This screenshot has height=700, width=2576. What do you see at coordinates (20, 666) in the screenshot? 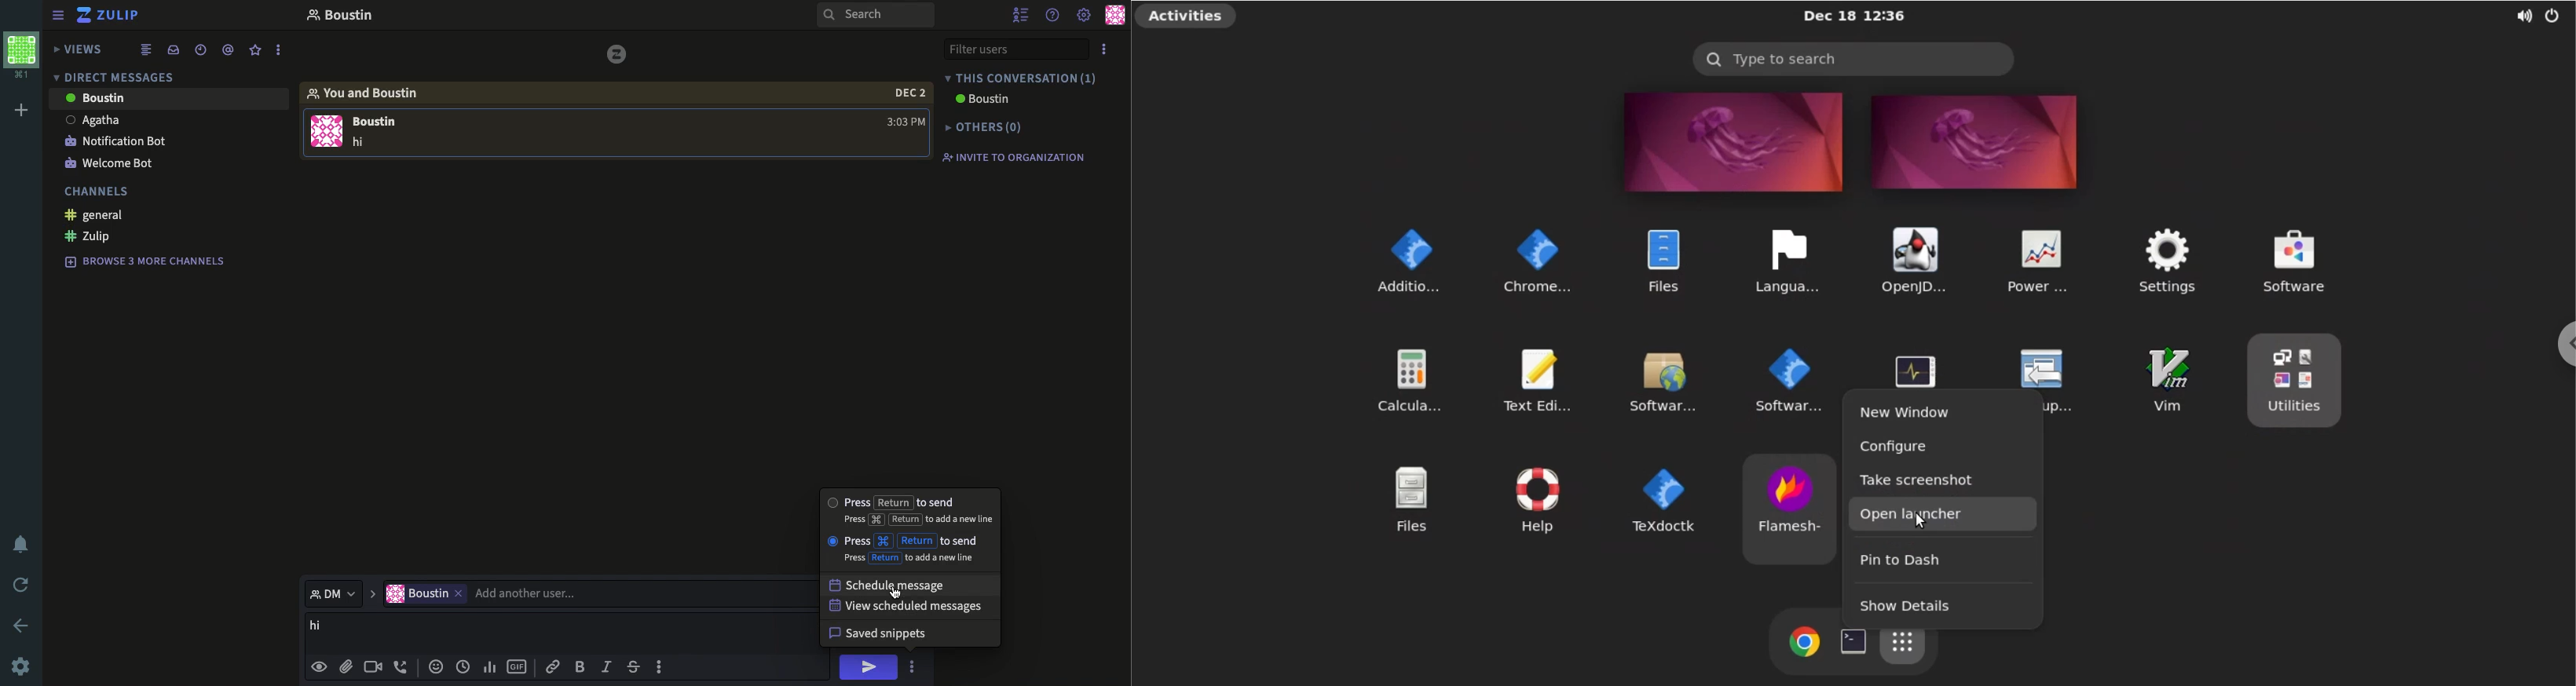
I see `settings` at bounding box center [20, 666].